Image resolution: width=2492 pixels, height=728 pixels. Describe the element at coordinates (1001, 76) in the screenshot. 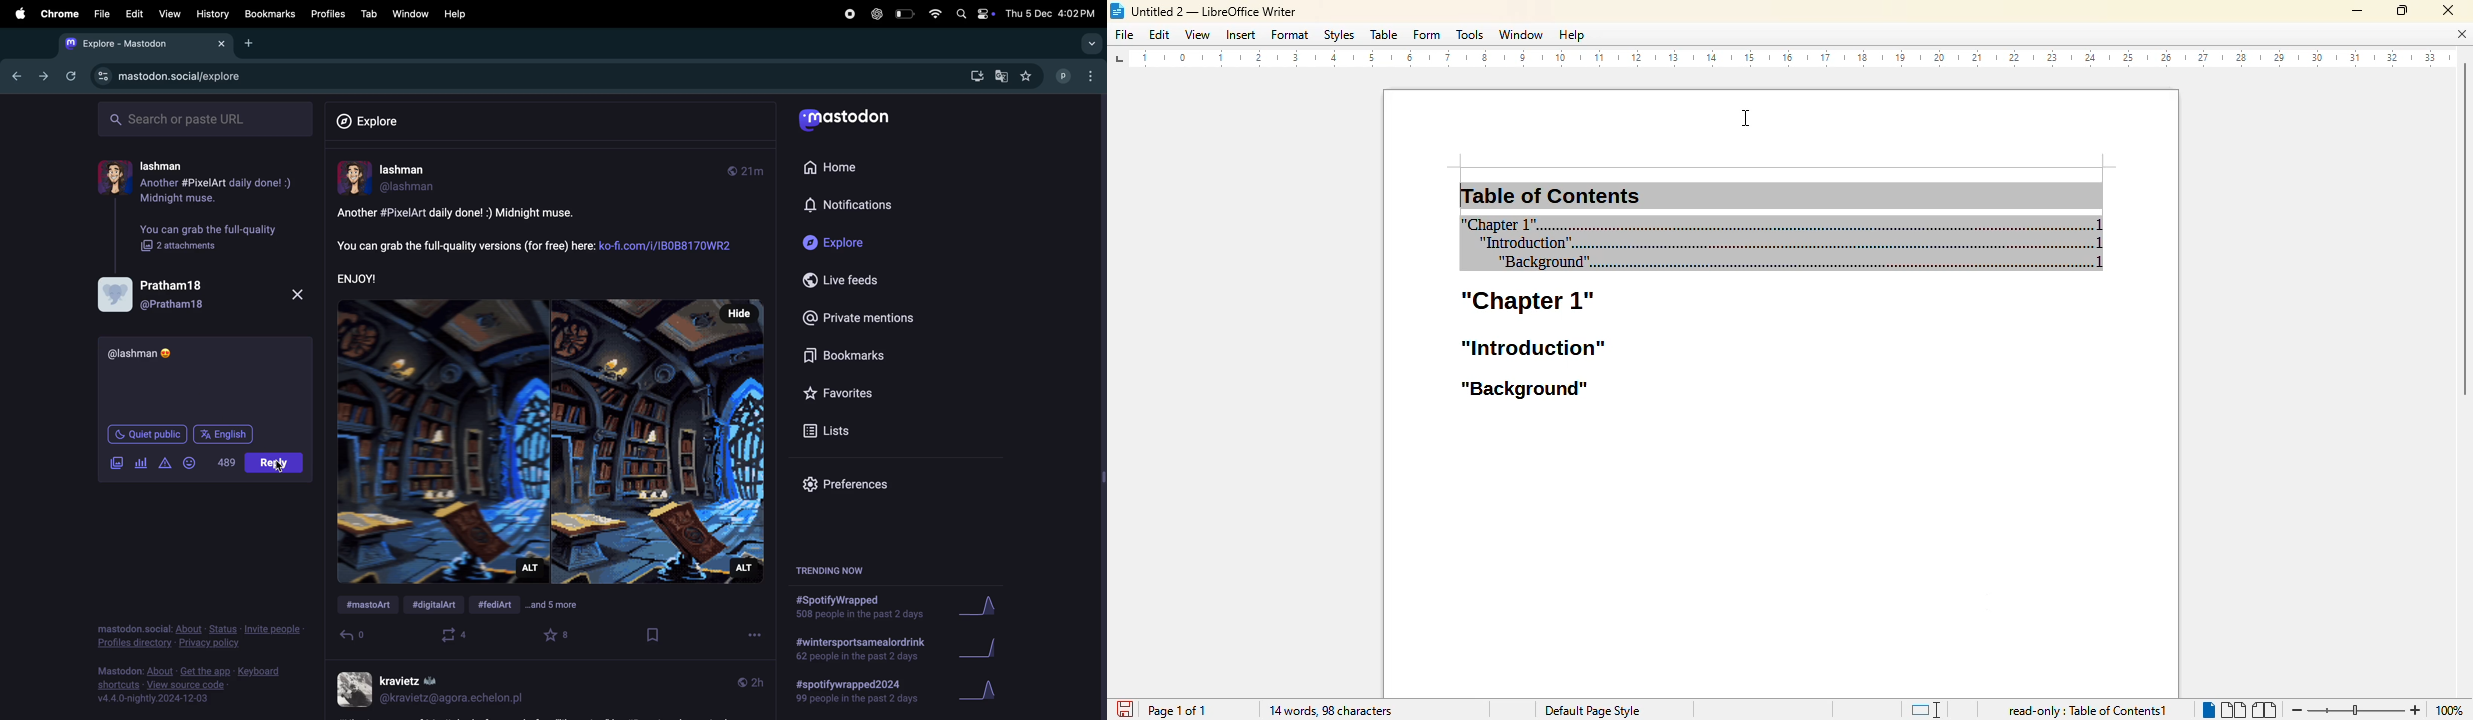

I see `google translate` at that location.